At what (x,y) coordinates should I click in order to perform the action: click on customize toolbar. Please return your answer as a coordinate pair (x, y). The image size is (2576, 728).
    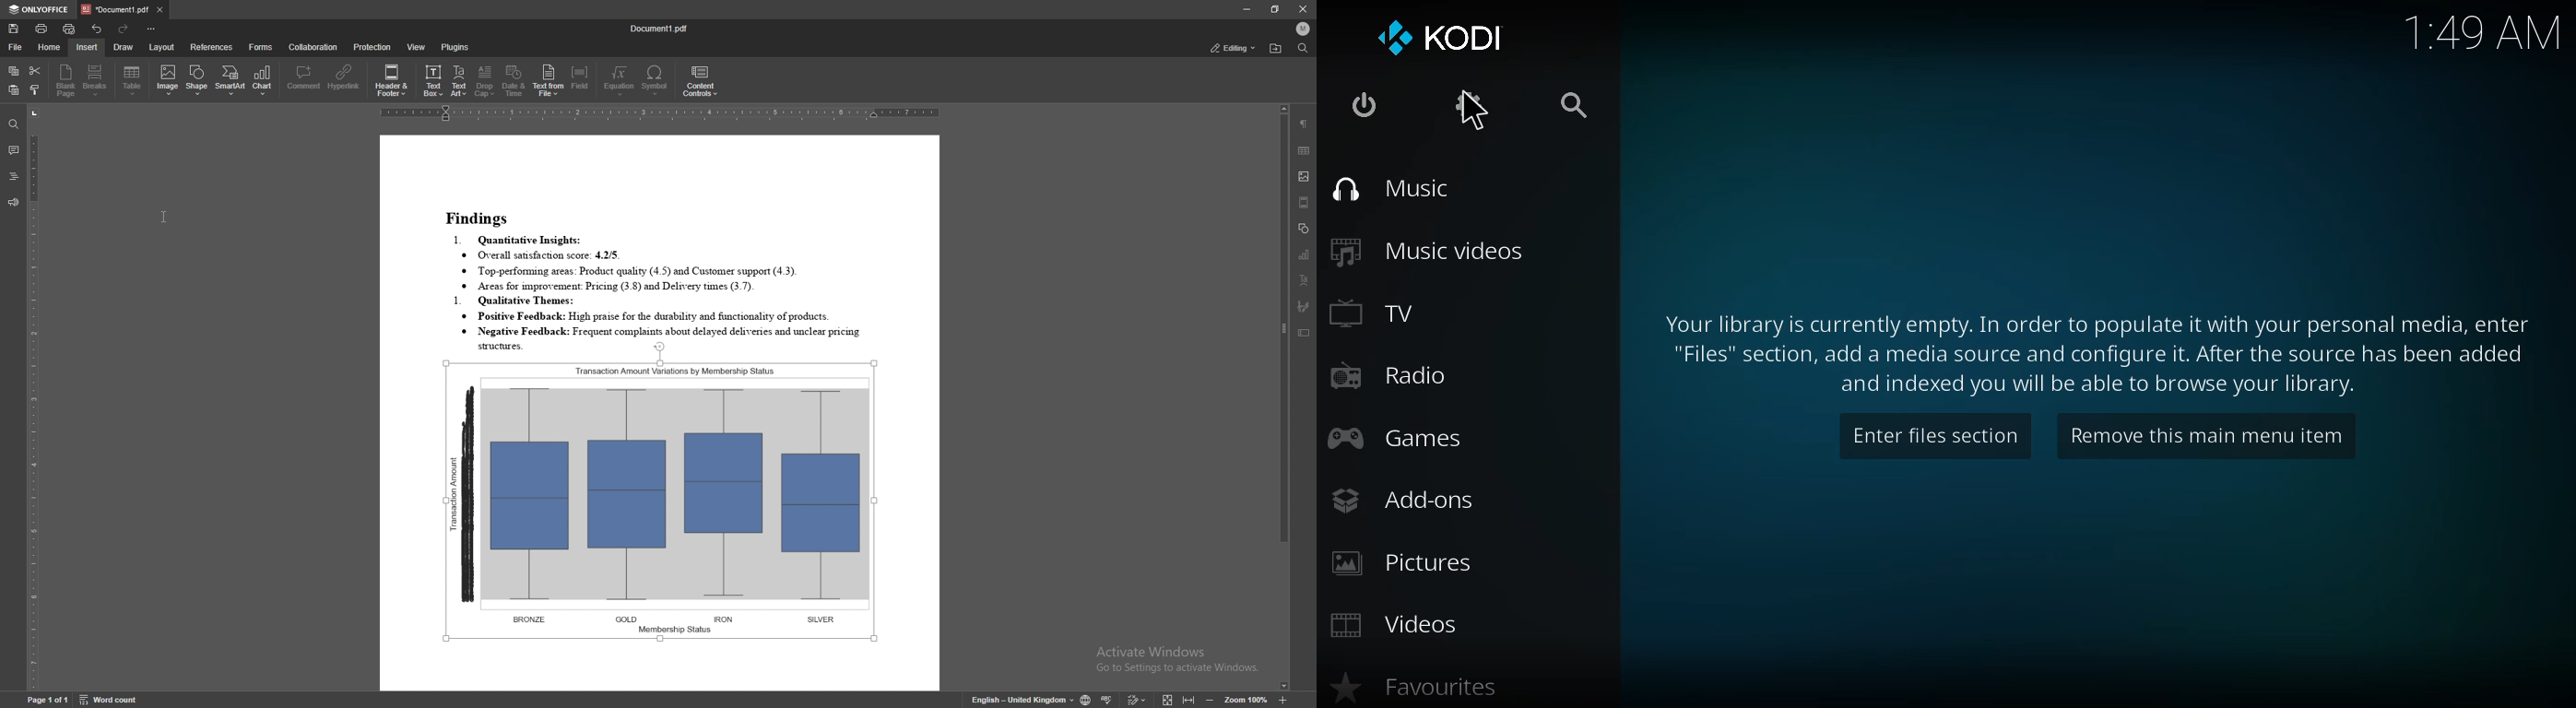
    Looking at the image, I should click on (152, 28).